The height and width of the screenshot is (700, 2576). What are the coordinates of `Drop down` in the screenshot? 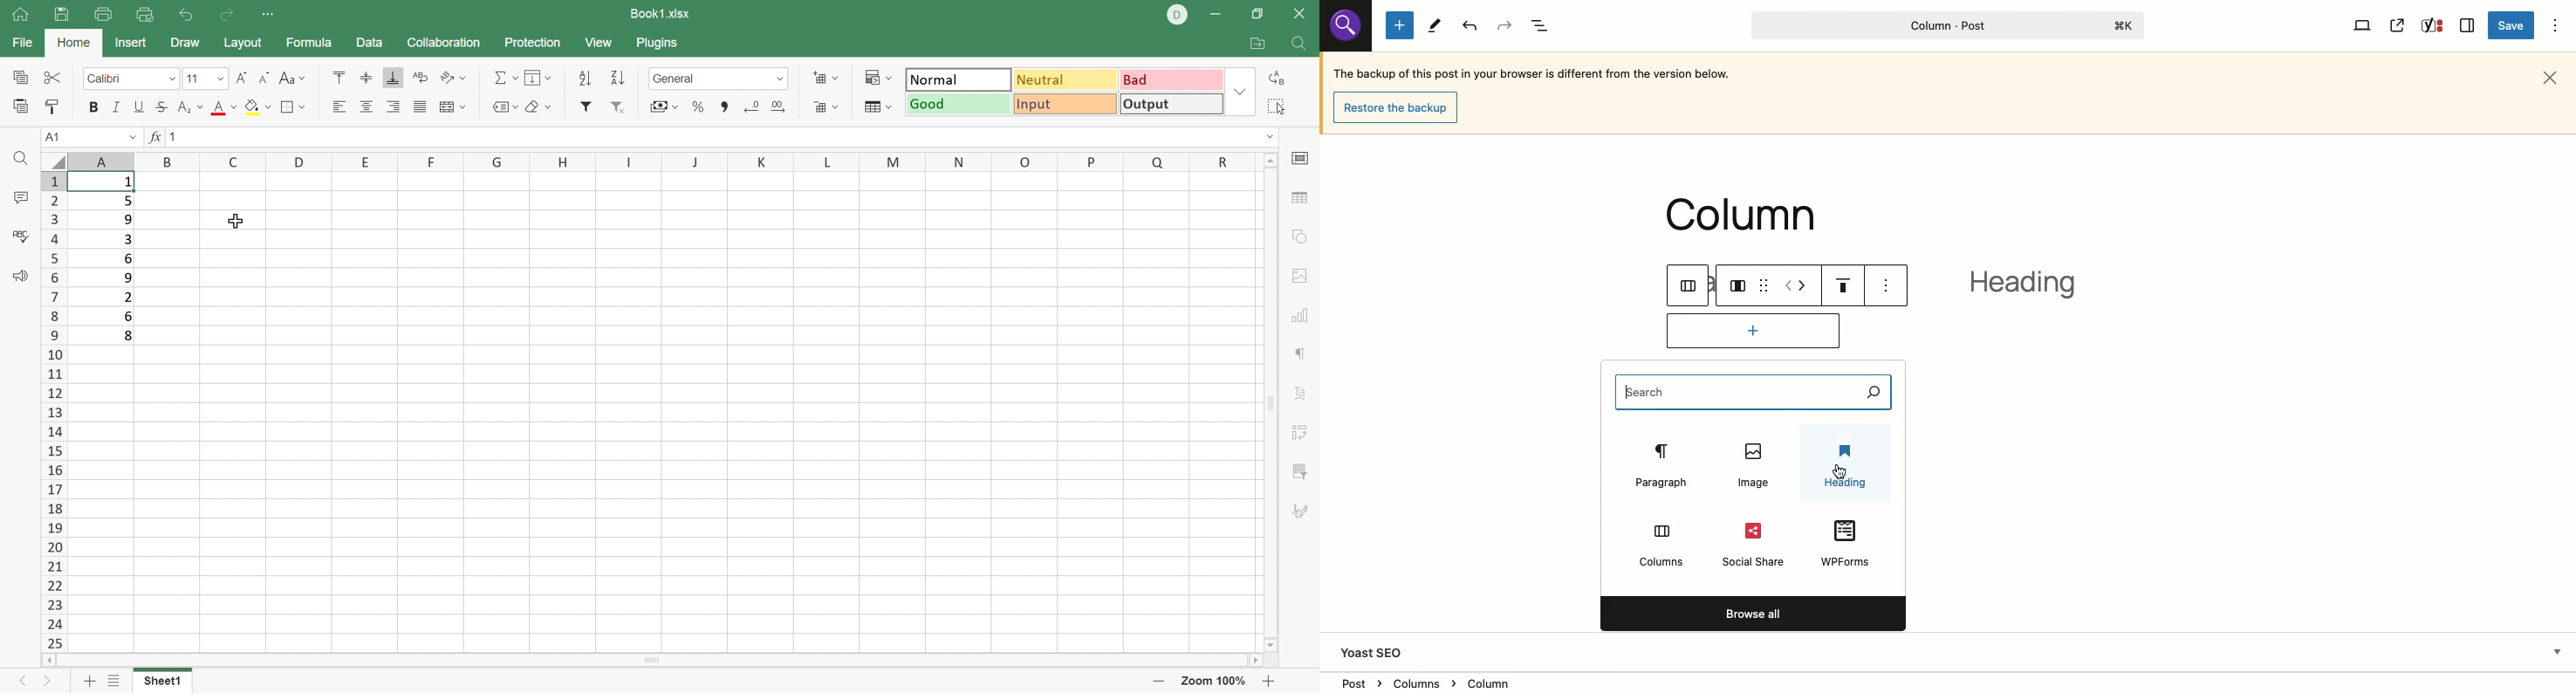 It's located at (1241, 95).